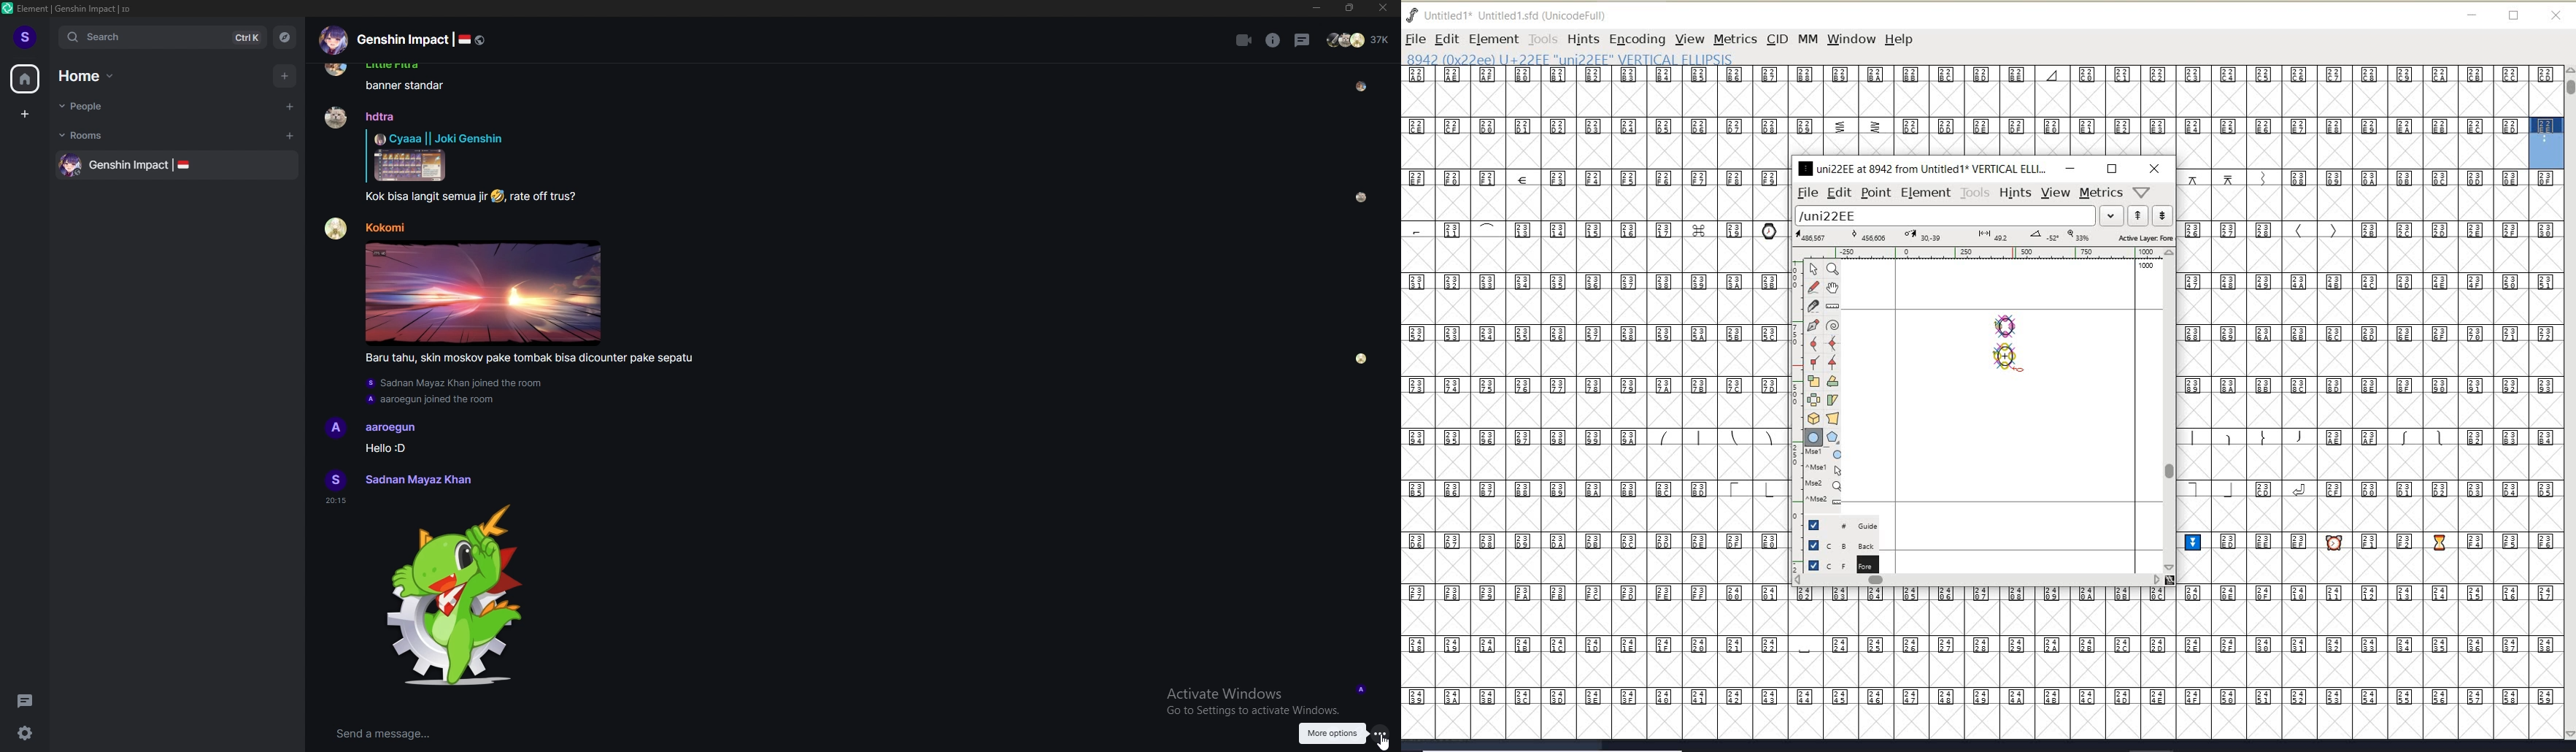  I want to click on change whether spiro is active or not, so click(1832, 327).